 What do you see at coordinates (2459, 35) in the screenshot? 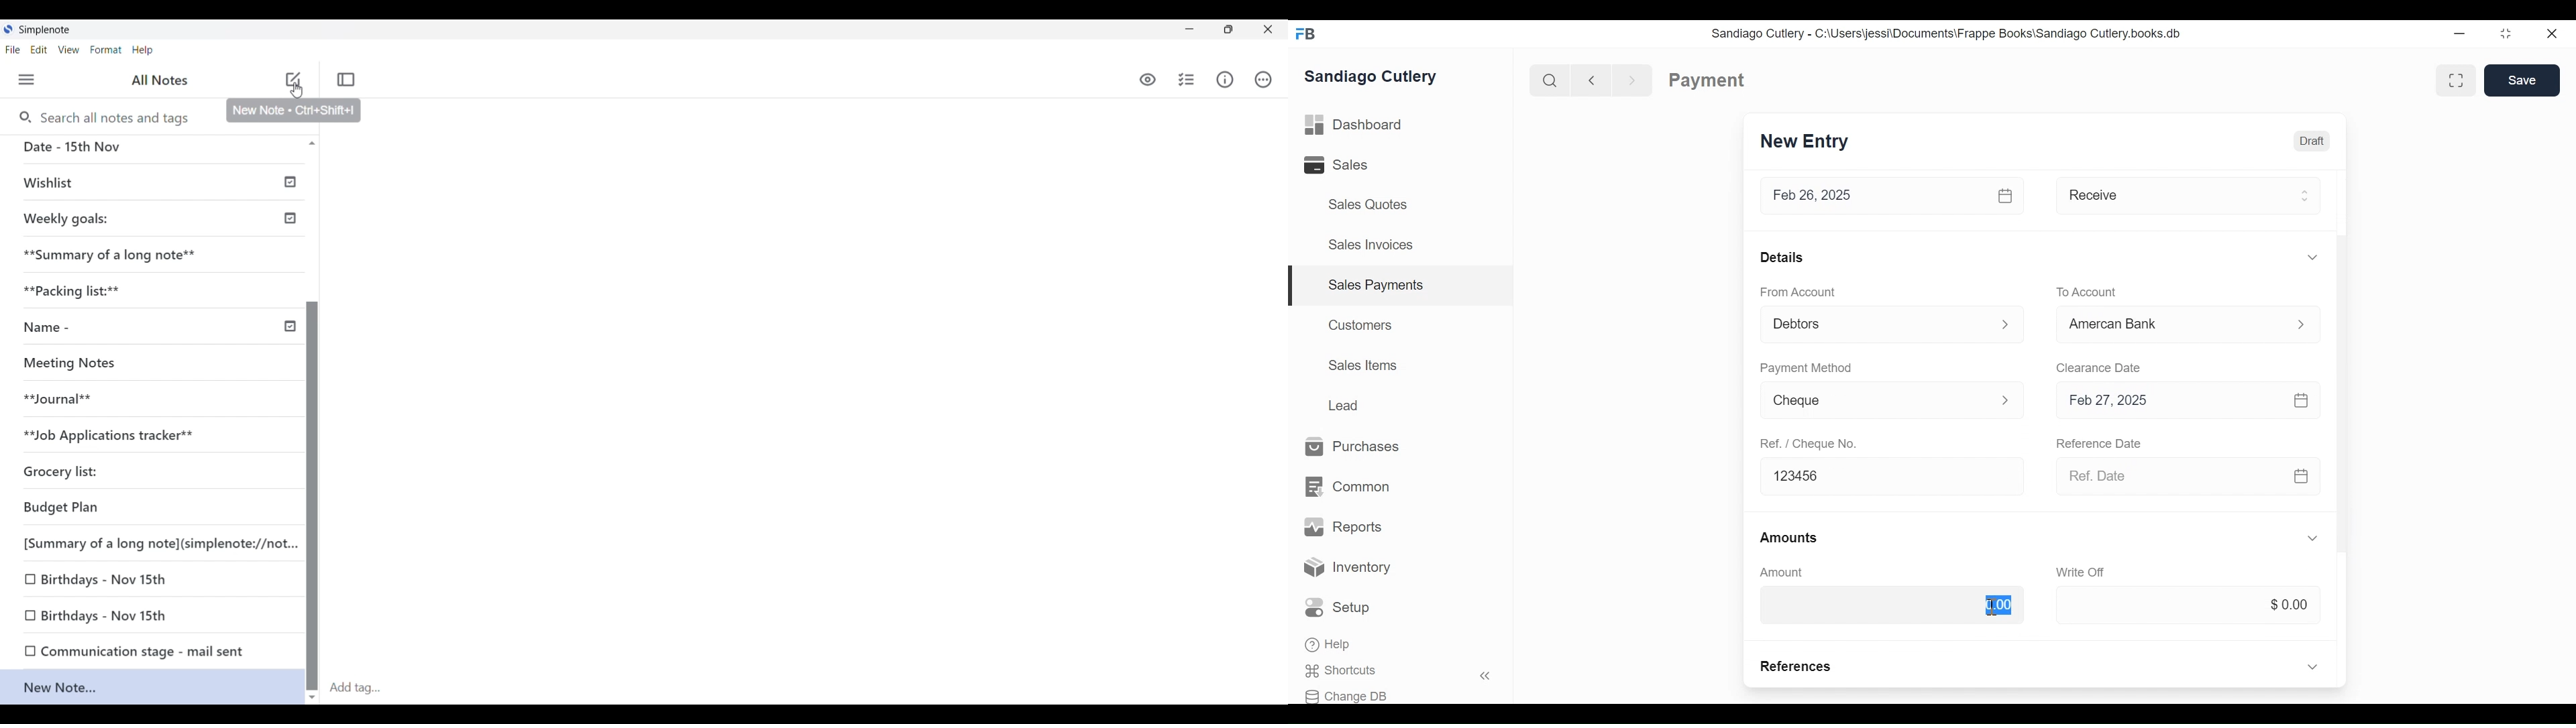
I see `Minimize` at bounding box center [2459, 35].